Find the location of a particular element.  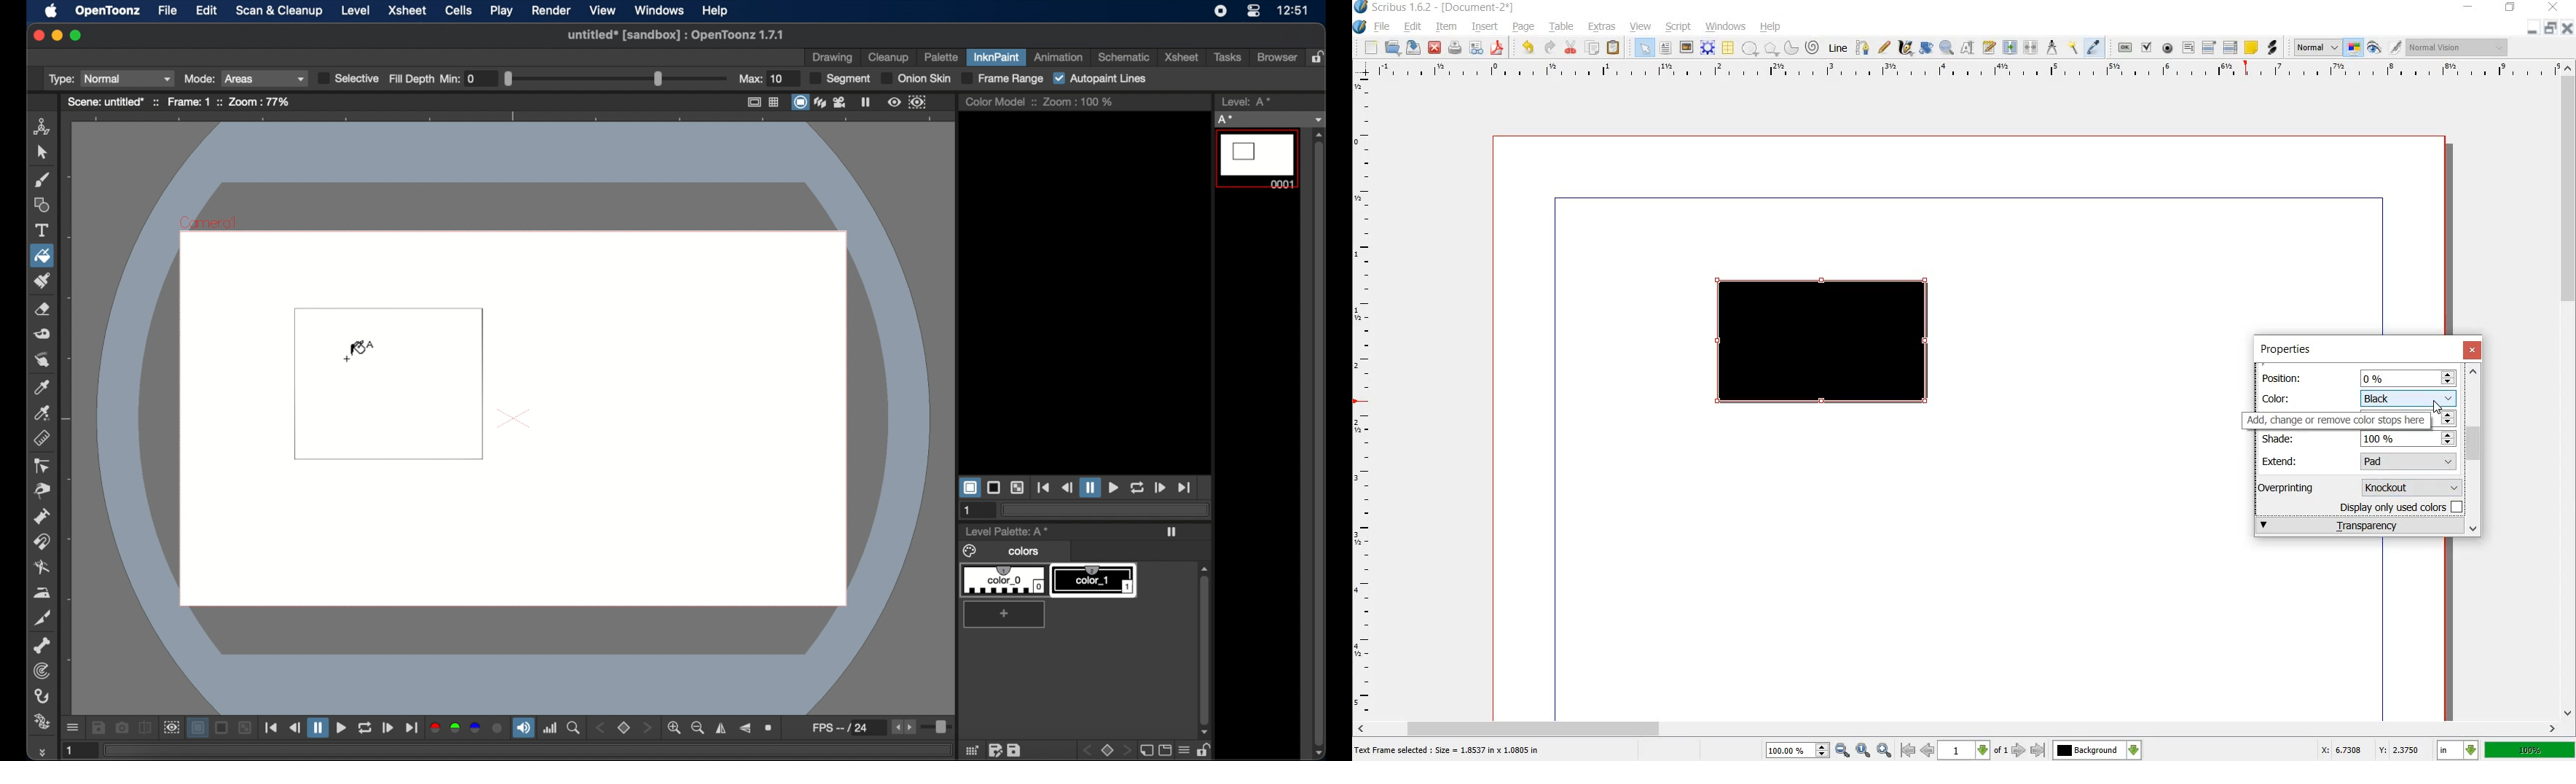

scroll bar is located at coordinates (2569, 391).